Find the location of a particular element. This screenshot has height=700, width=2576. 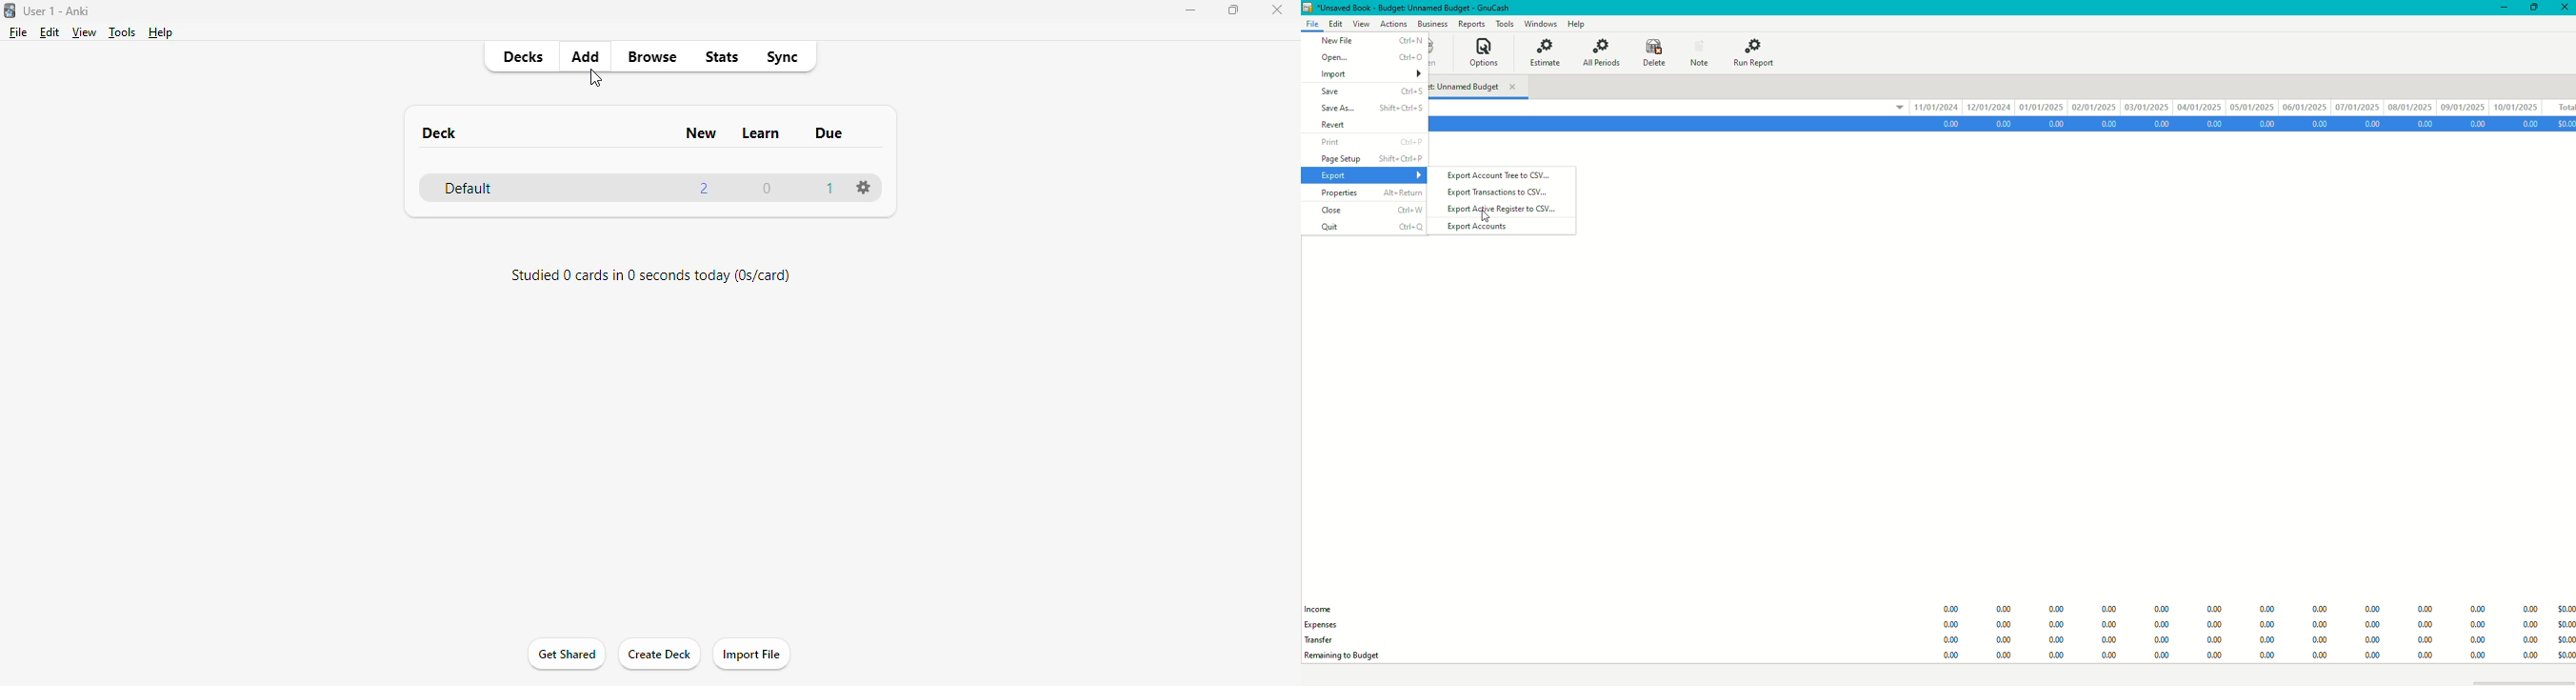

Page Setup is located at coordinates (1369, 160).